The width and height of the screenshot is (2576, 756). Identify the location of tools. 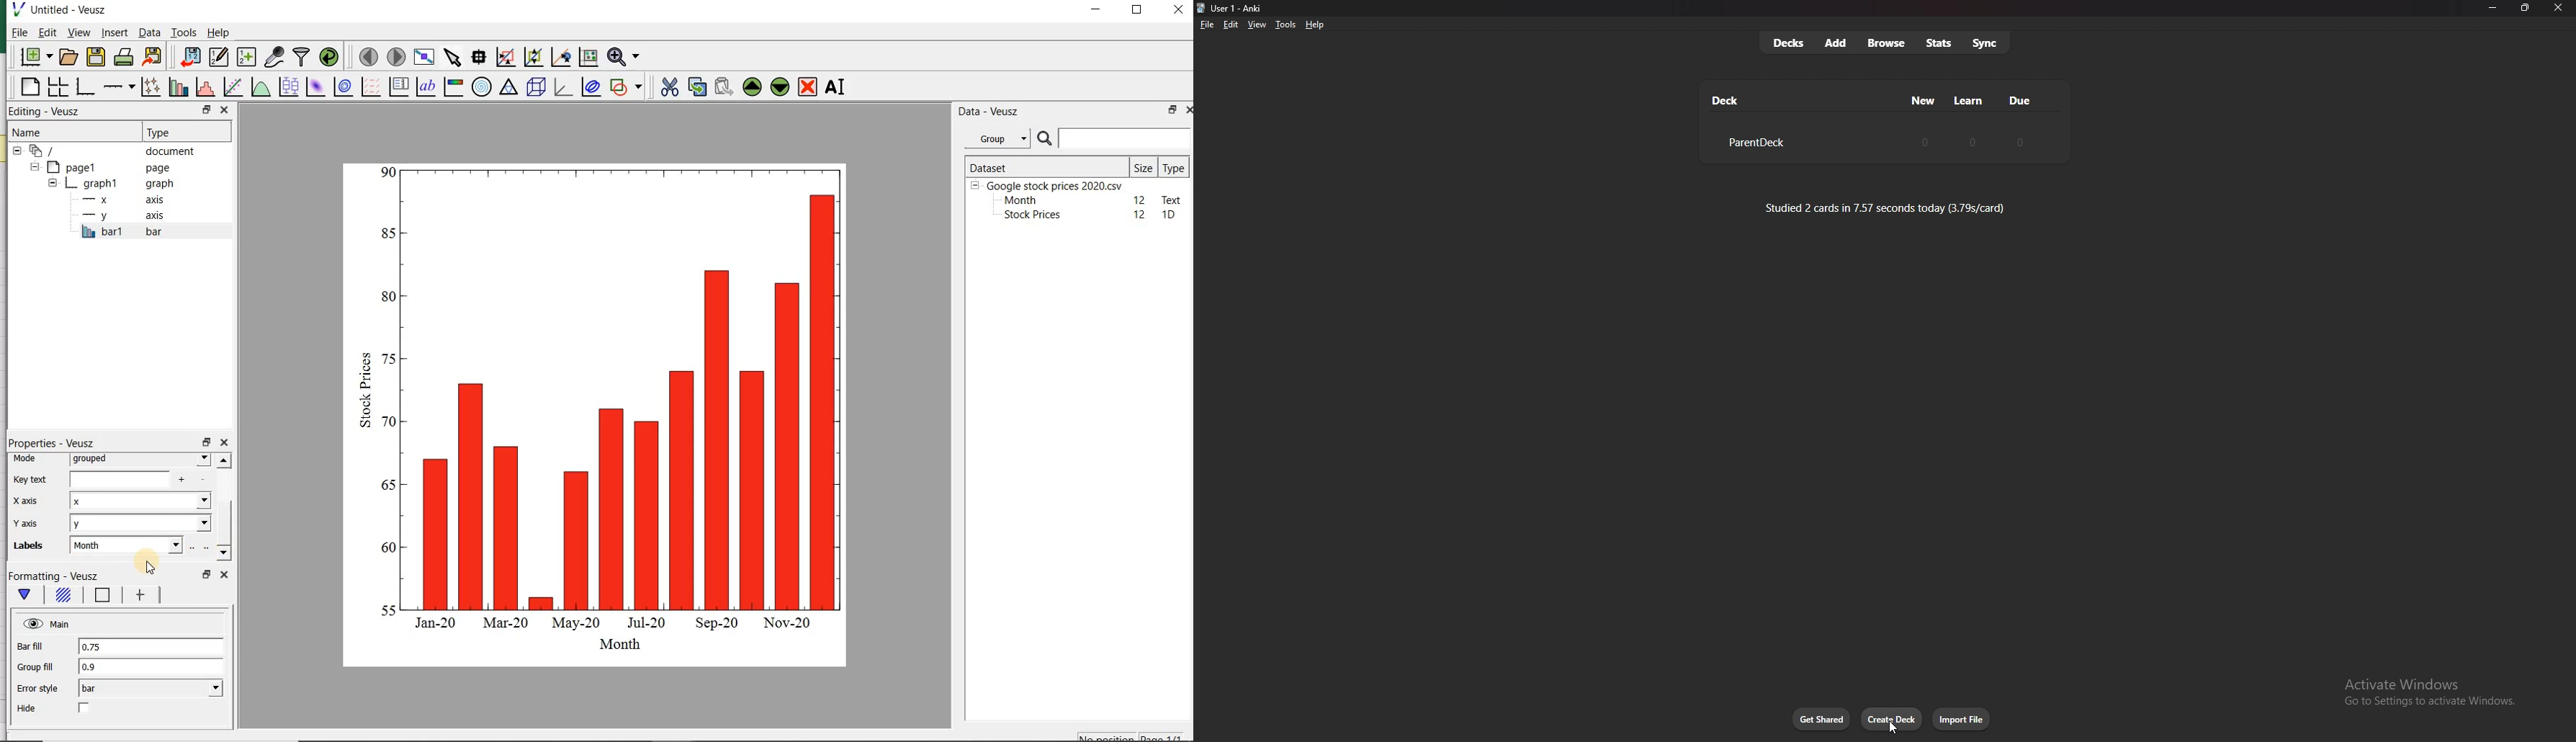
(1285, 24).